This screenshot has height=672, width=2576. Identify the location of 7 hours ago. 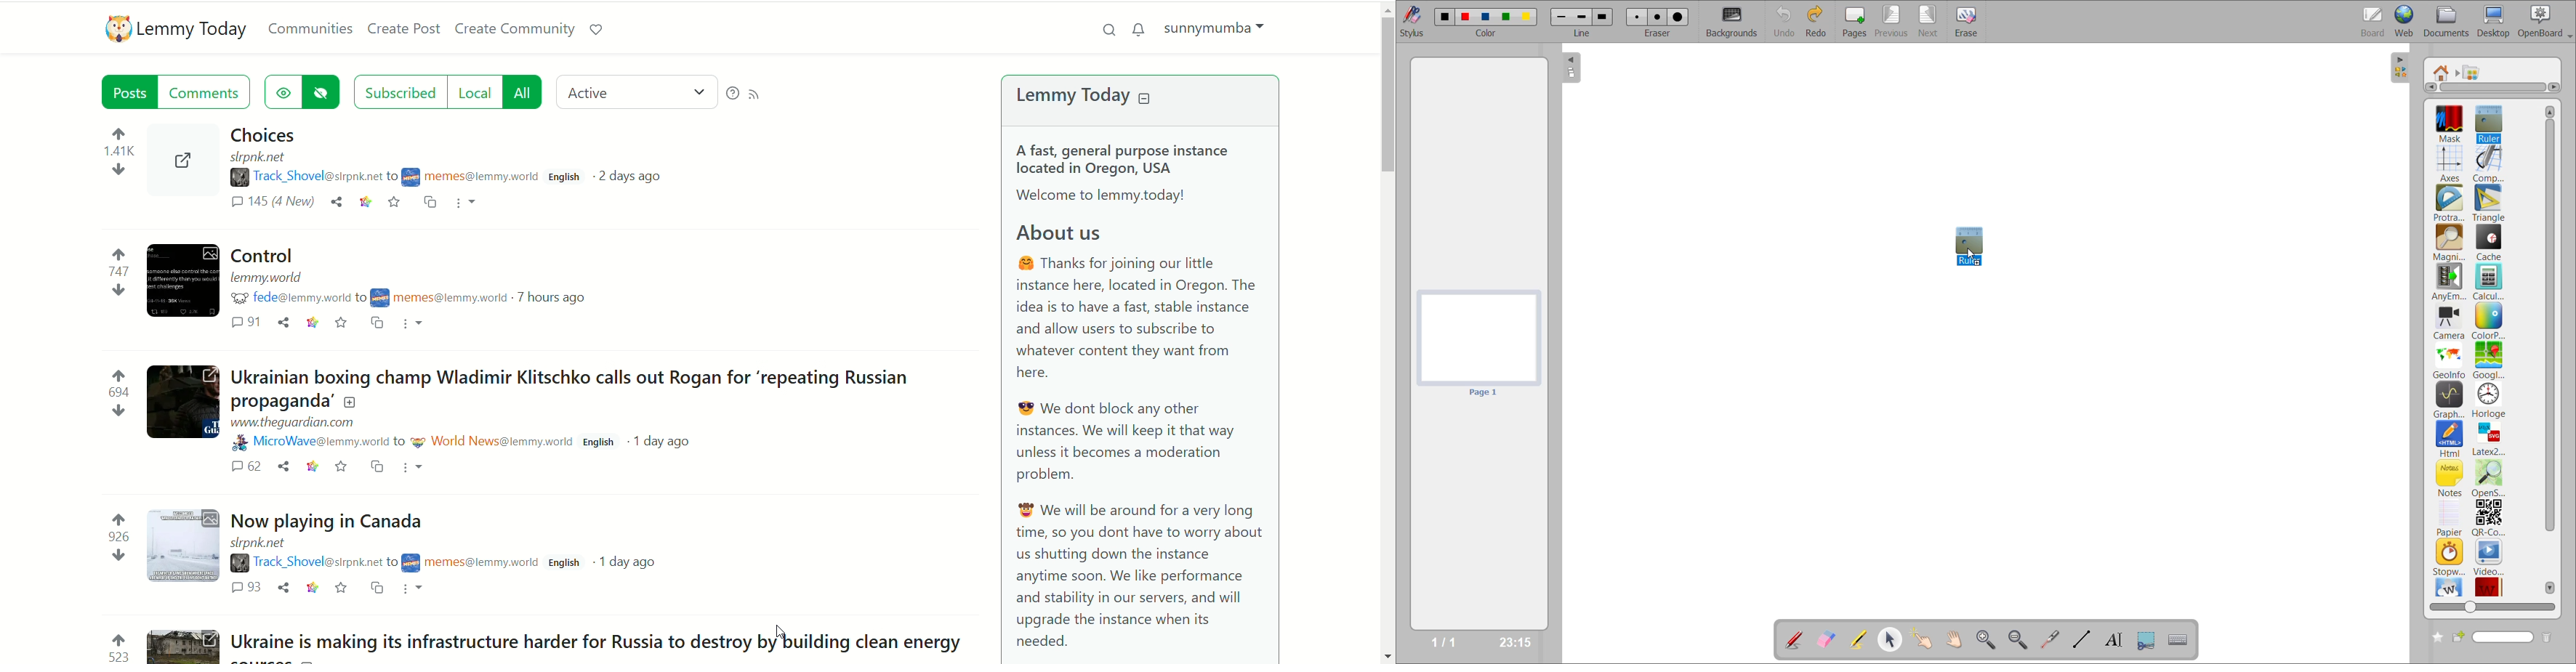
(552, 296).